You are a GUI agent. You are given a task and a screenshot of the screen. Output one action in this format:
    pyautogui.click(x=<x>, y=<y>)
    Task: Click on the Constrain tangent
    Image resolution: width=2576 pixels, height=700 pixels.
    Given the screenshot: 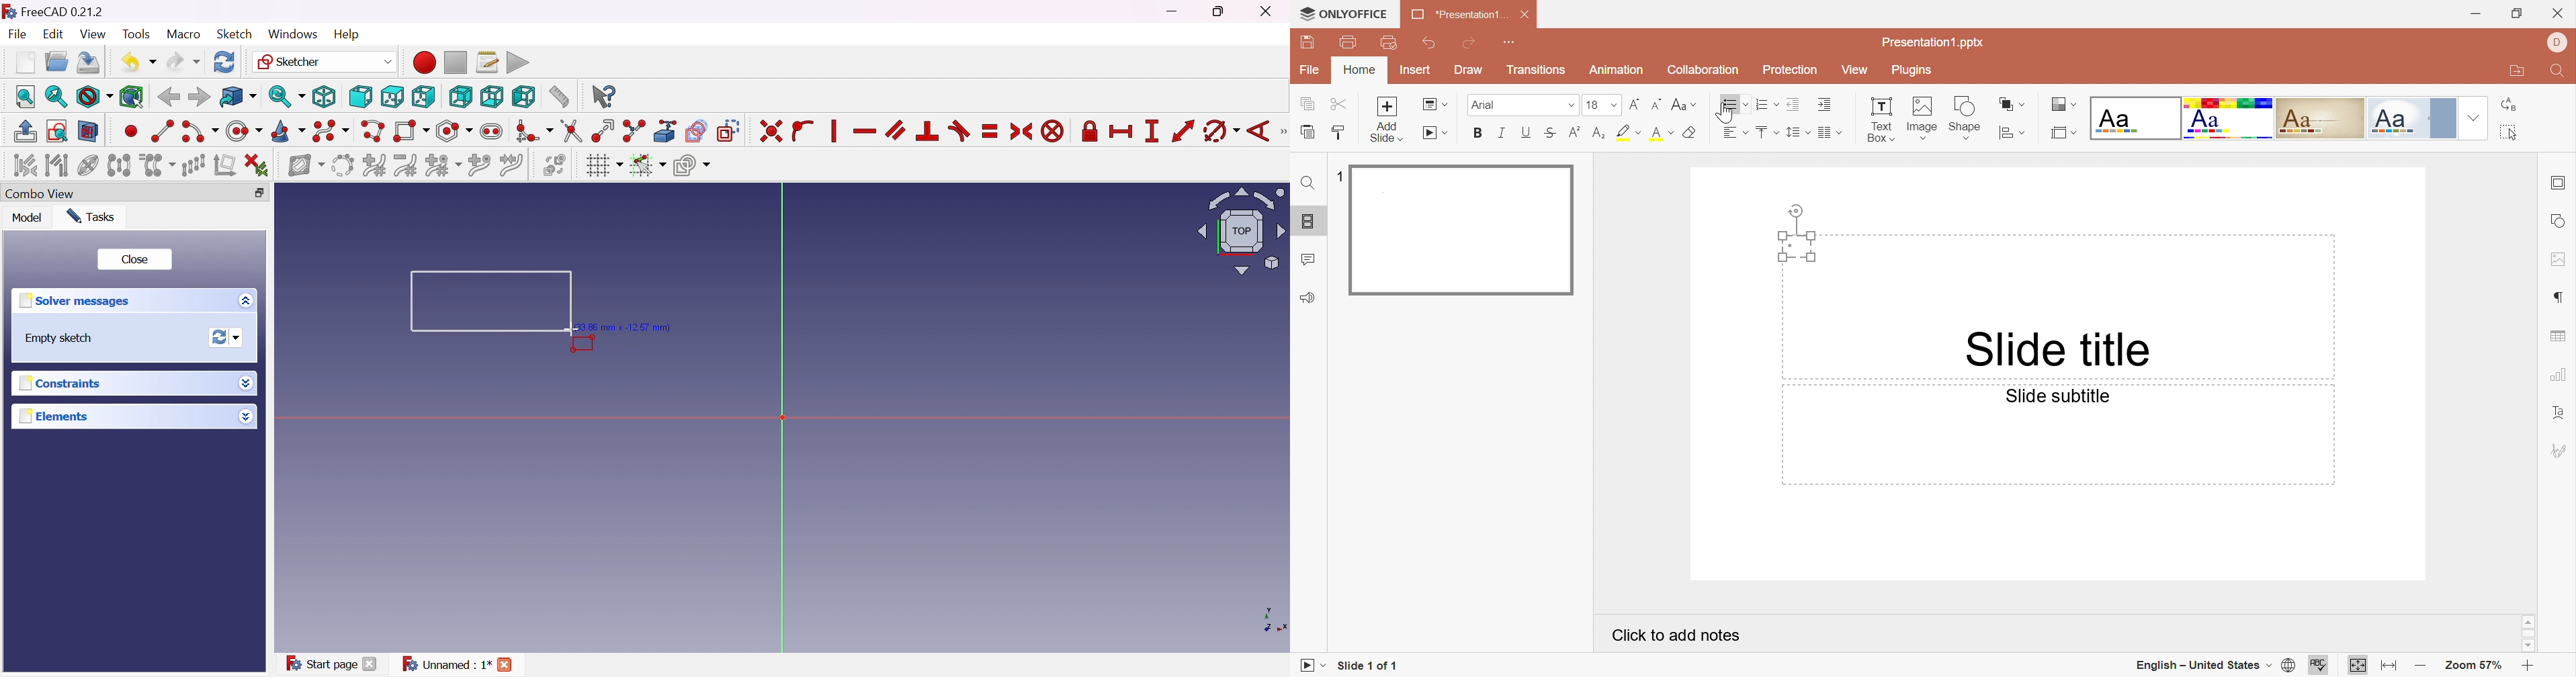 What is the action you would take?
    pyautogui.click(x=959, y=132)
    